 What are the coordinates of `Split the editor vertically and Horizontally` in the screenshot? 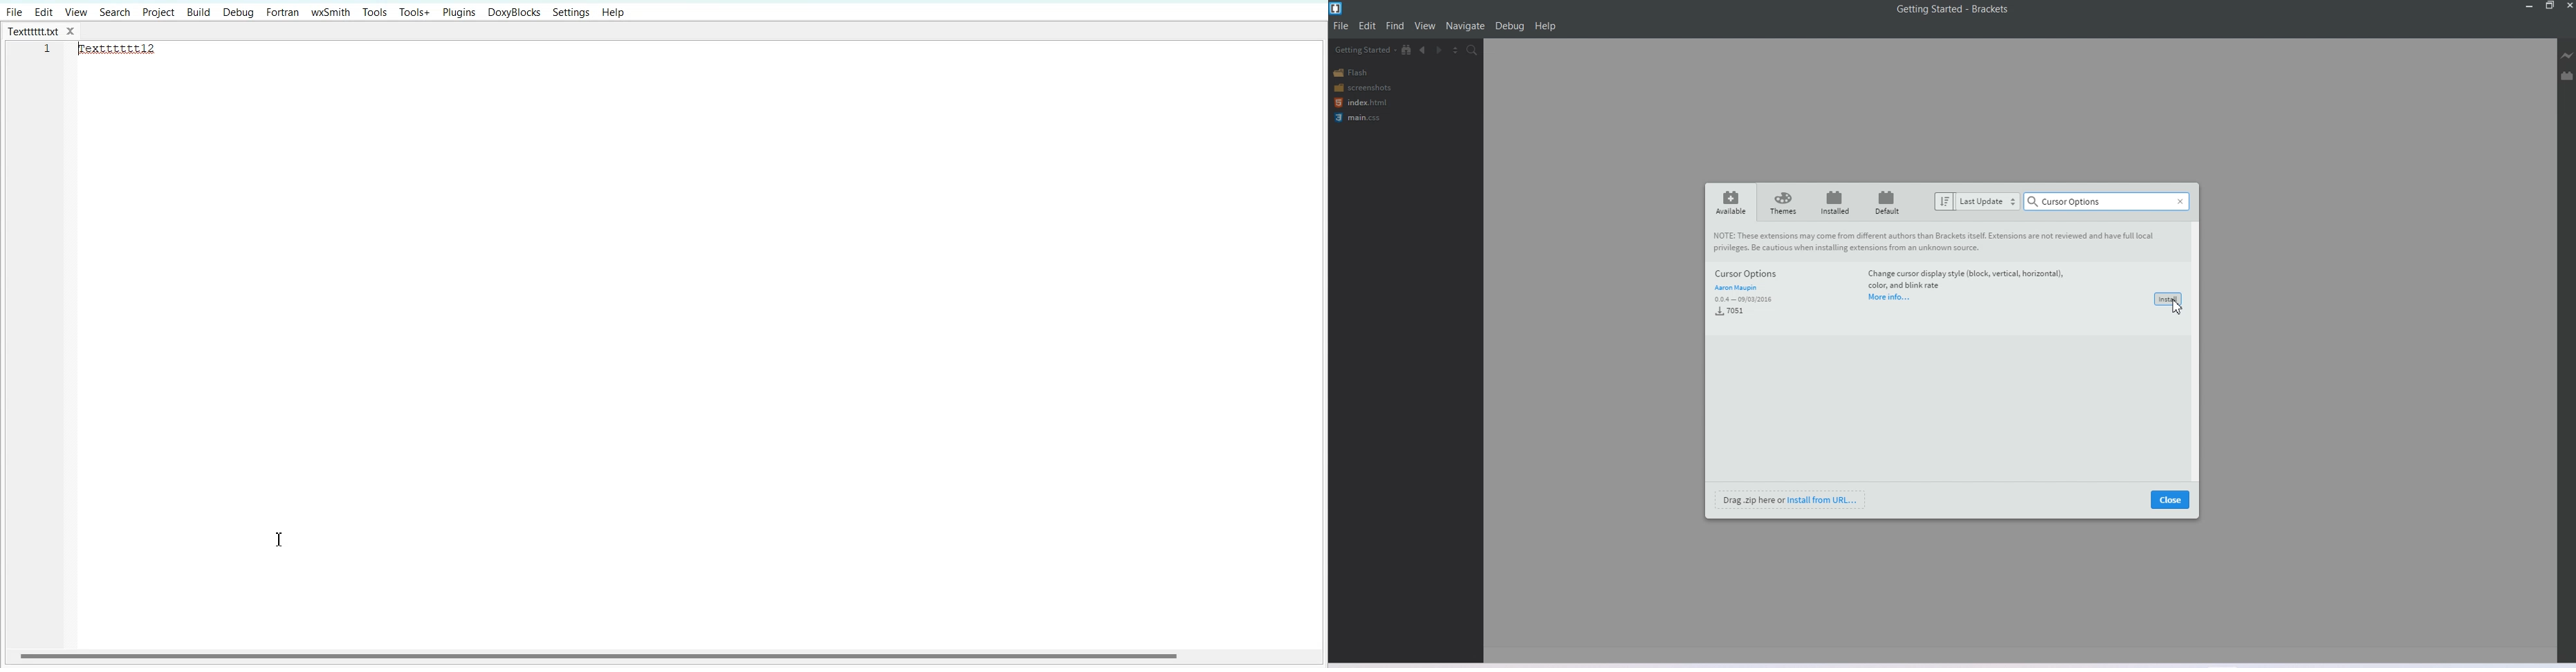 It's located at (1456, 49).